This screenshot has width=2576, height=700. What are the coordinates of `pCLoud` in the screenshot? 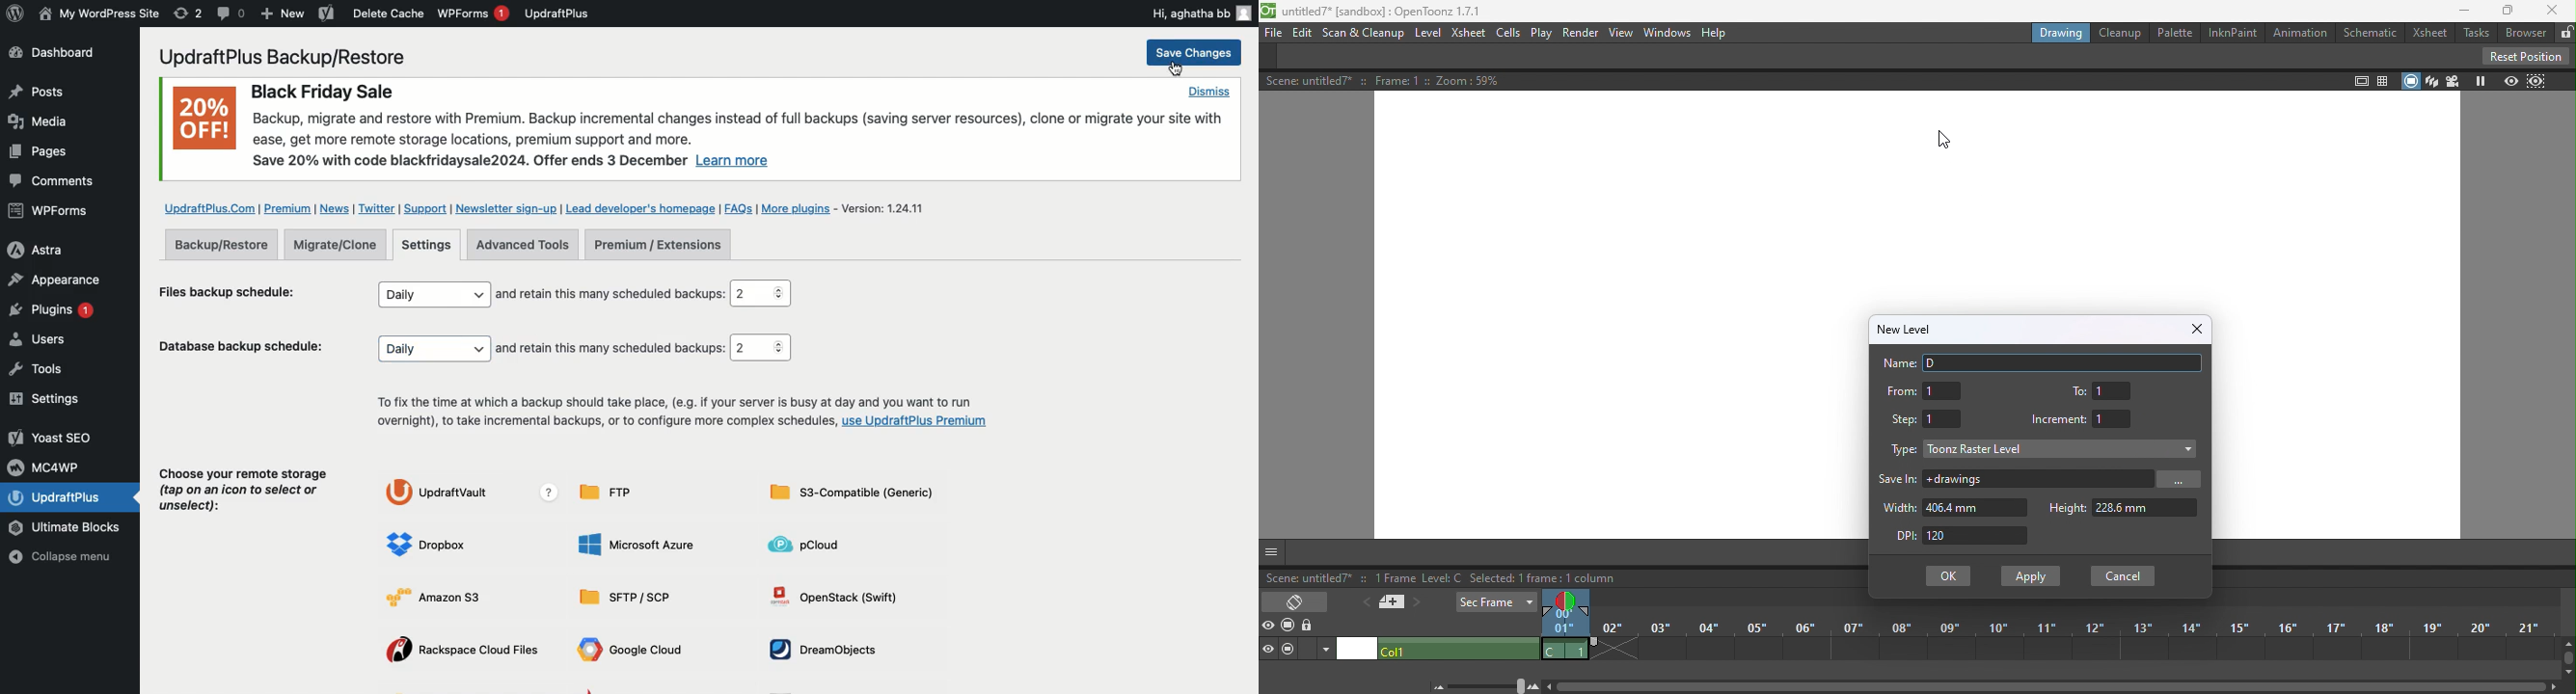 It's located at (812, 544).